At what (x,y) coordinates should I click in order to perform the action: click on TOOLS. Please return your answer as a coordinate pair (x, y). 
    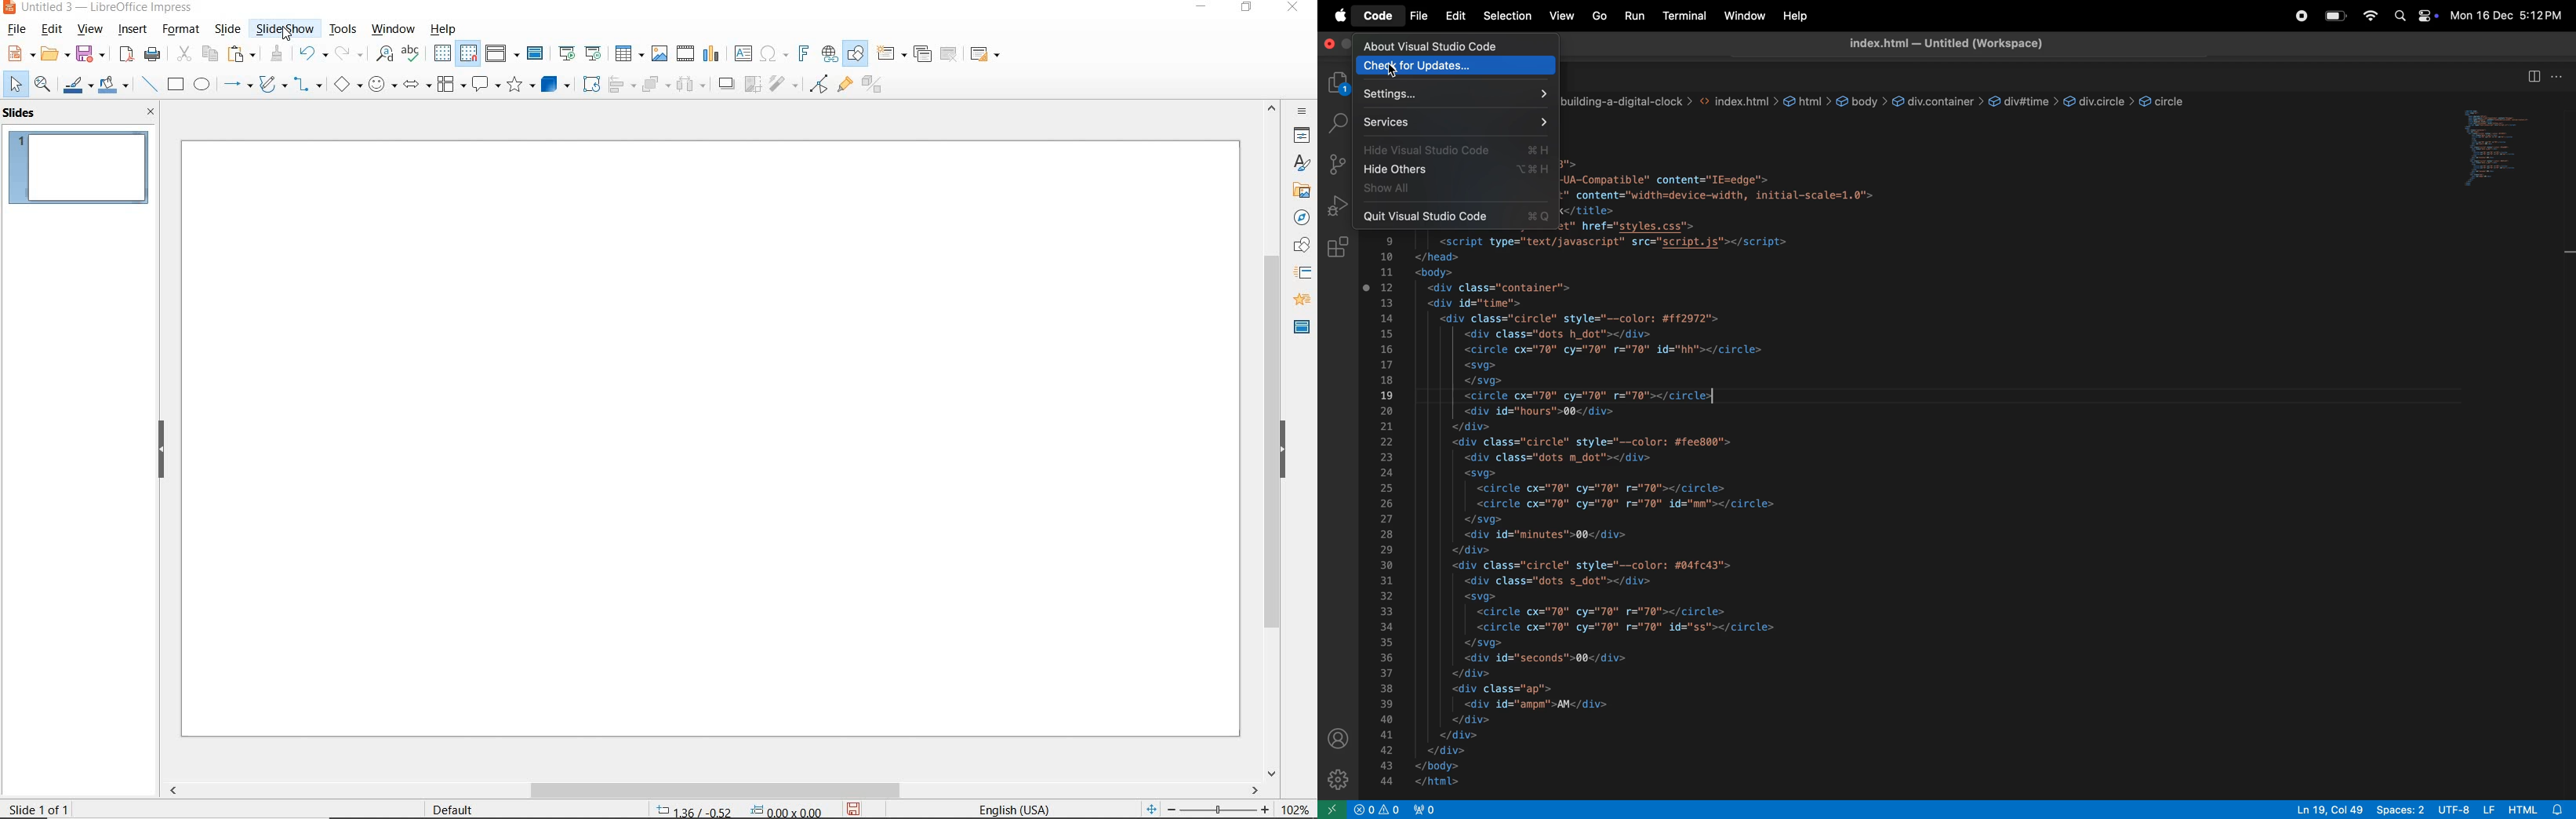
    Looking at the image, I should click on (343, 28).